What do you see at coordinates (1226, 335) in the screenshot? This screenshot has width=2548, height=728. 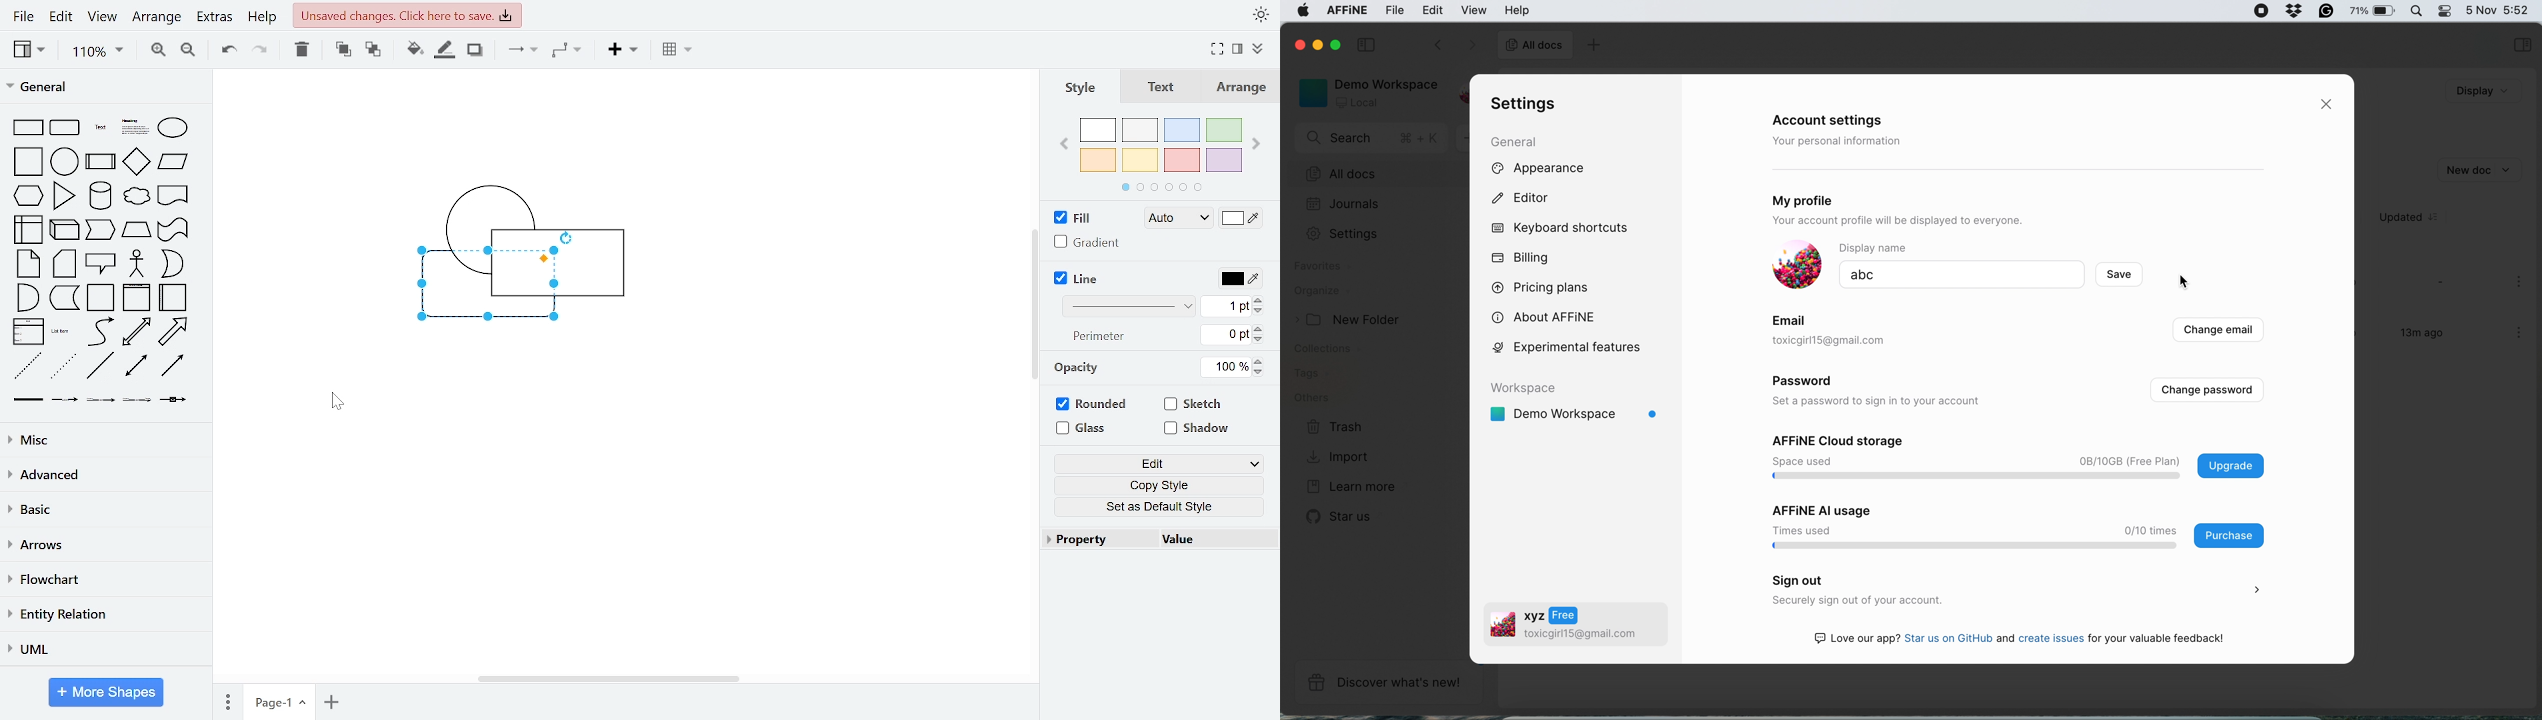 I see `0pt` at bounding box center [1226, 335].